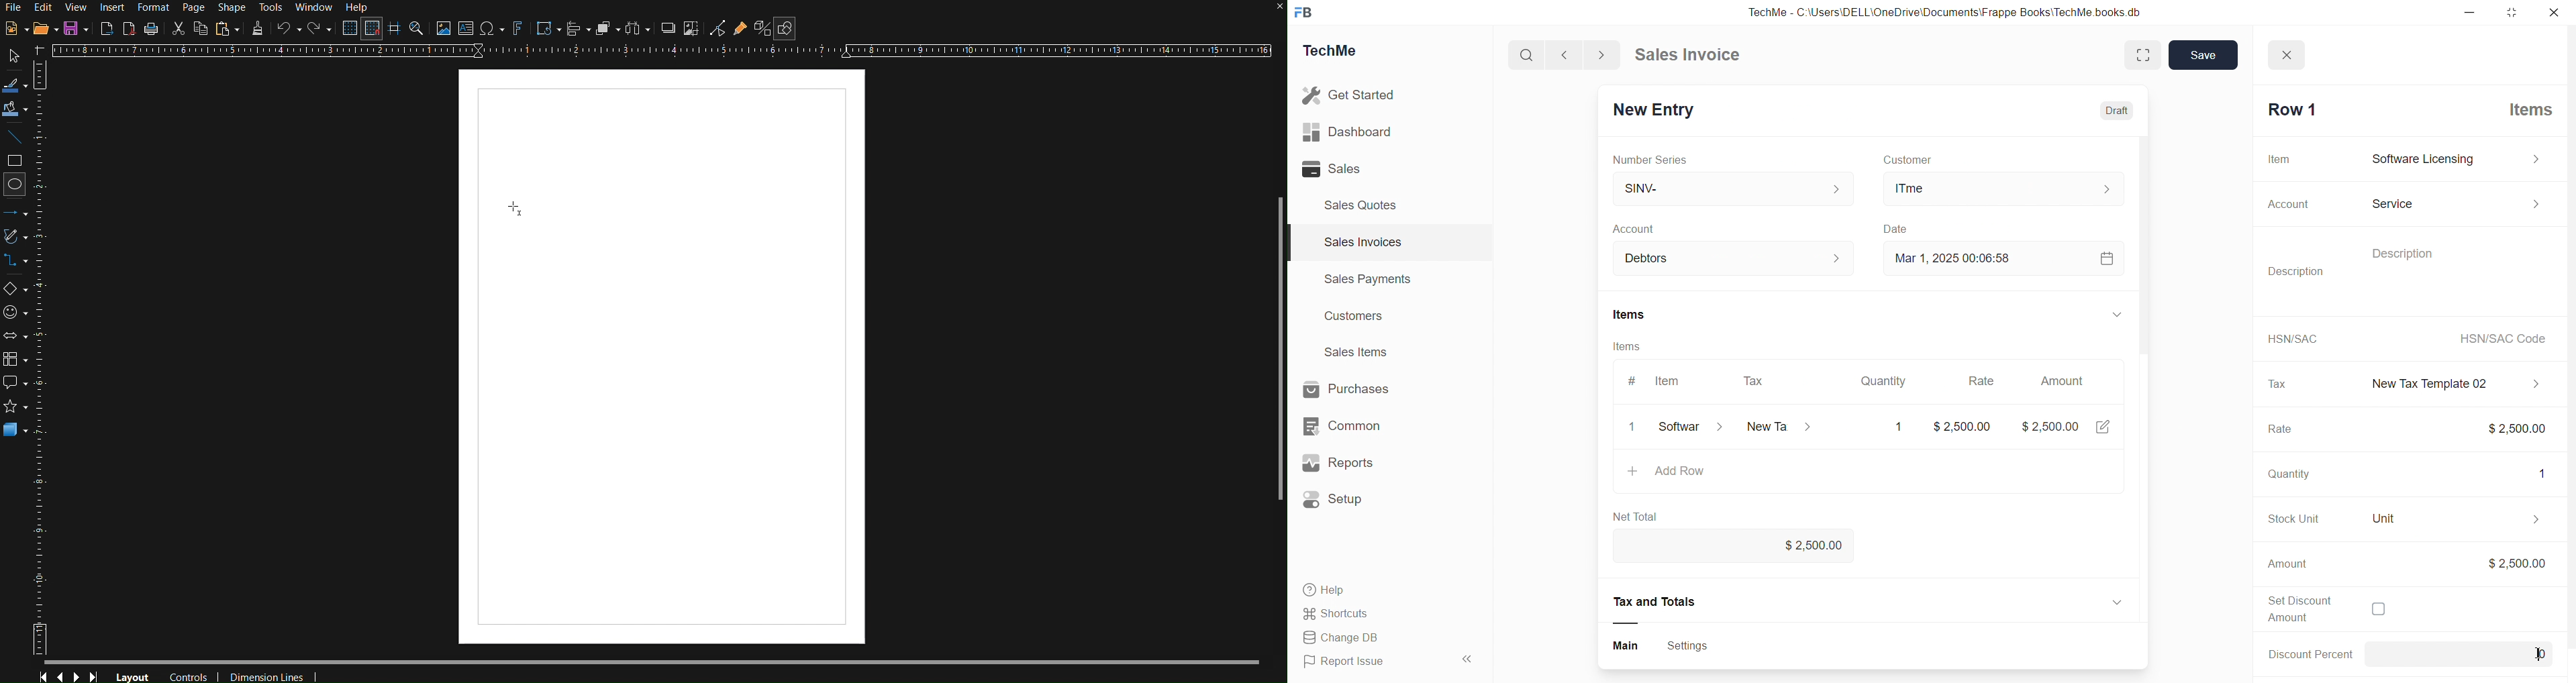  Describe the element at coordinates (258, 29) in the screenshot. I see `Copy Formatting` at that location.